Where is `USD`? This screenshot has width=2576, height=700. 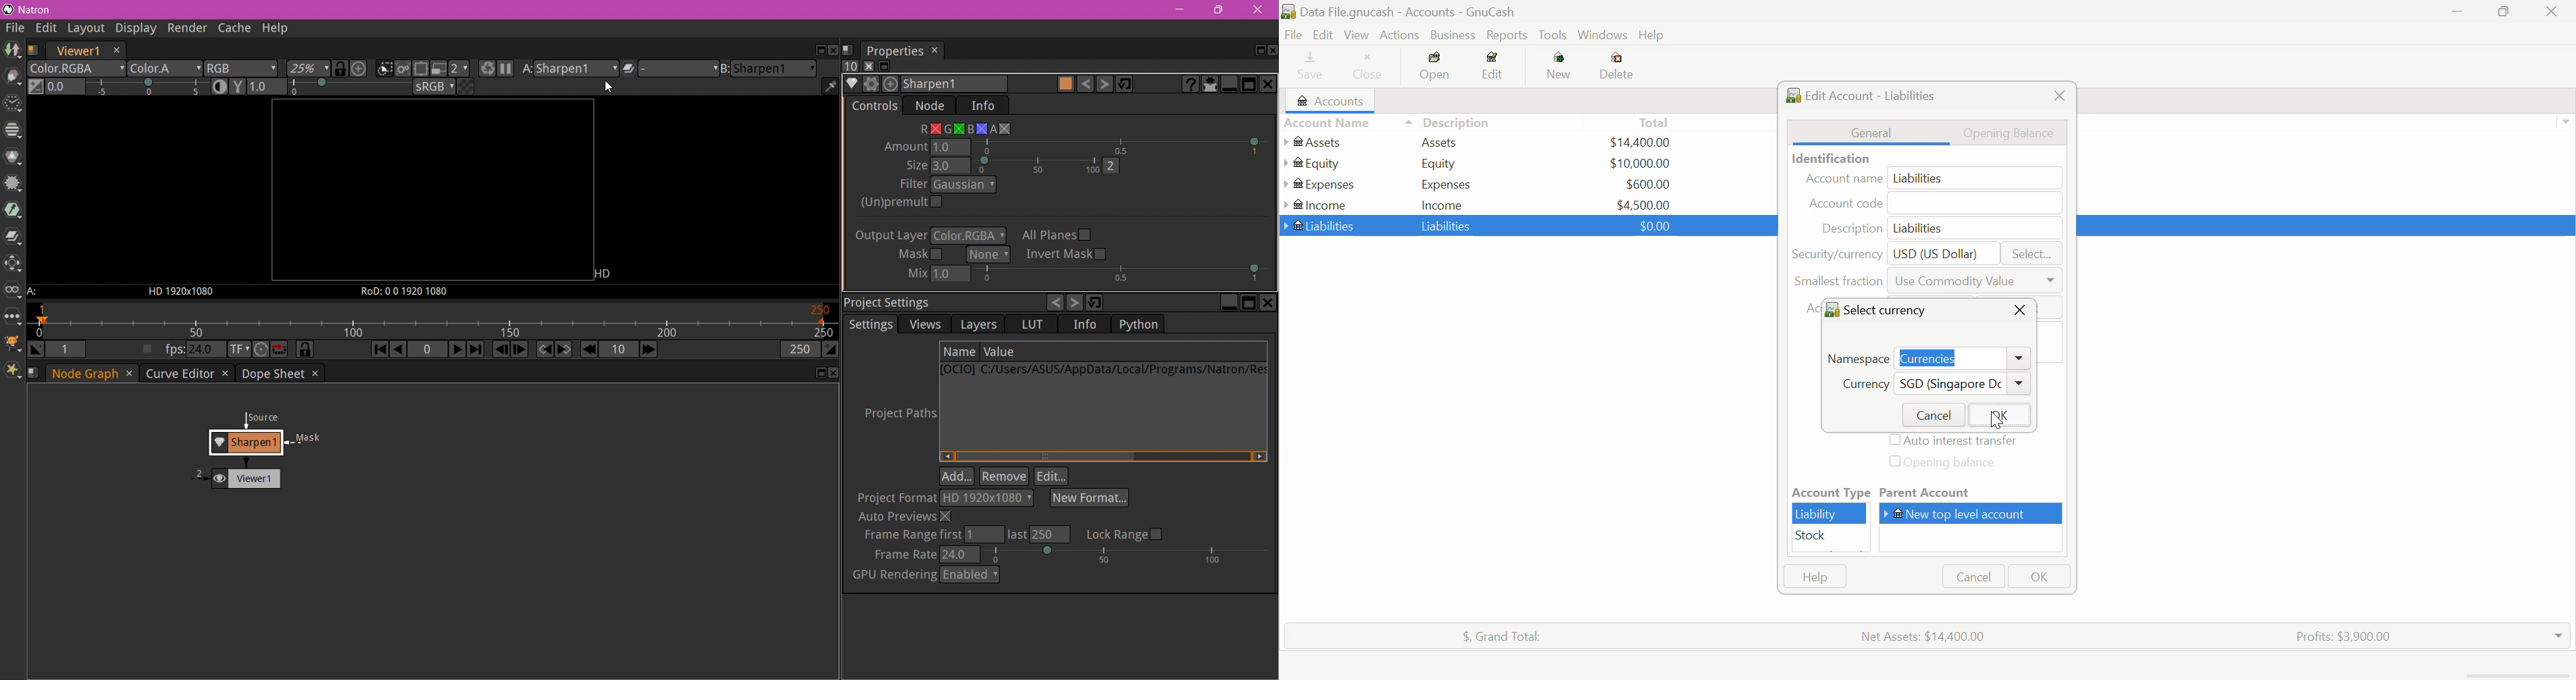 USD is located at coordinates (1651, 225).